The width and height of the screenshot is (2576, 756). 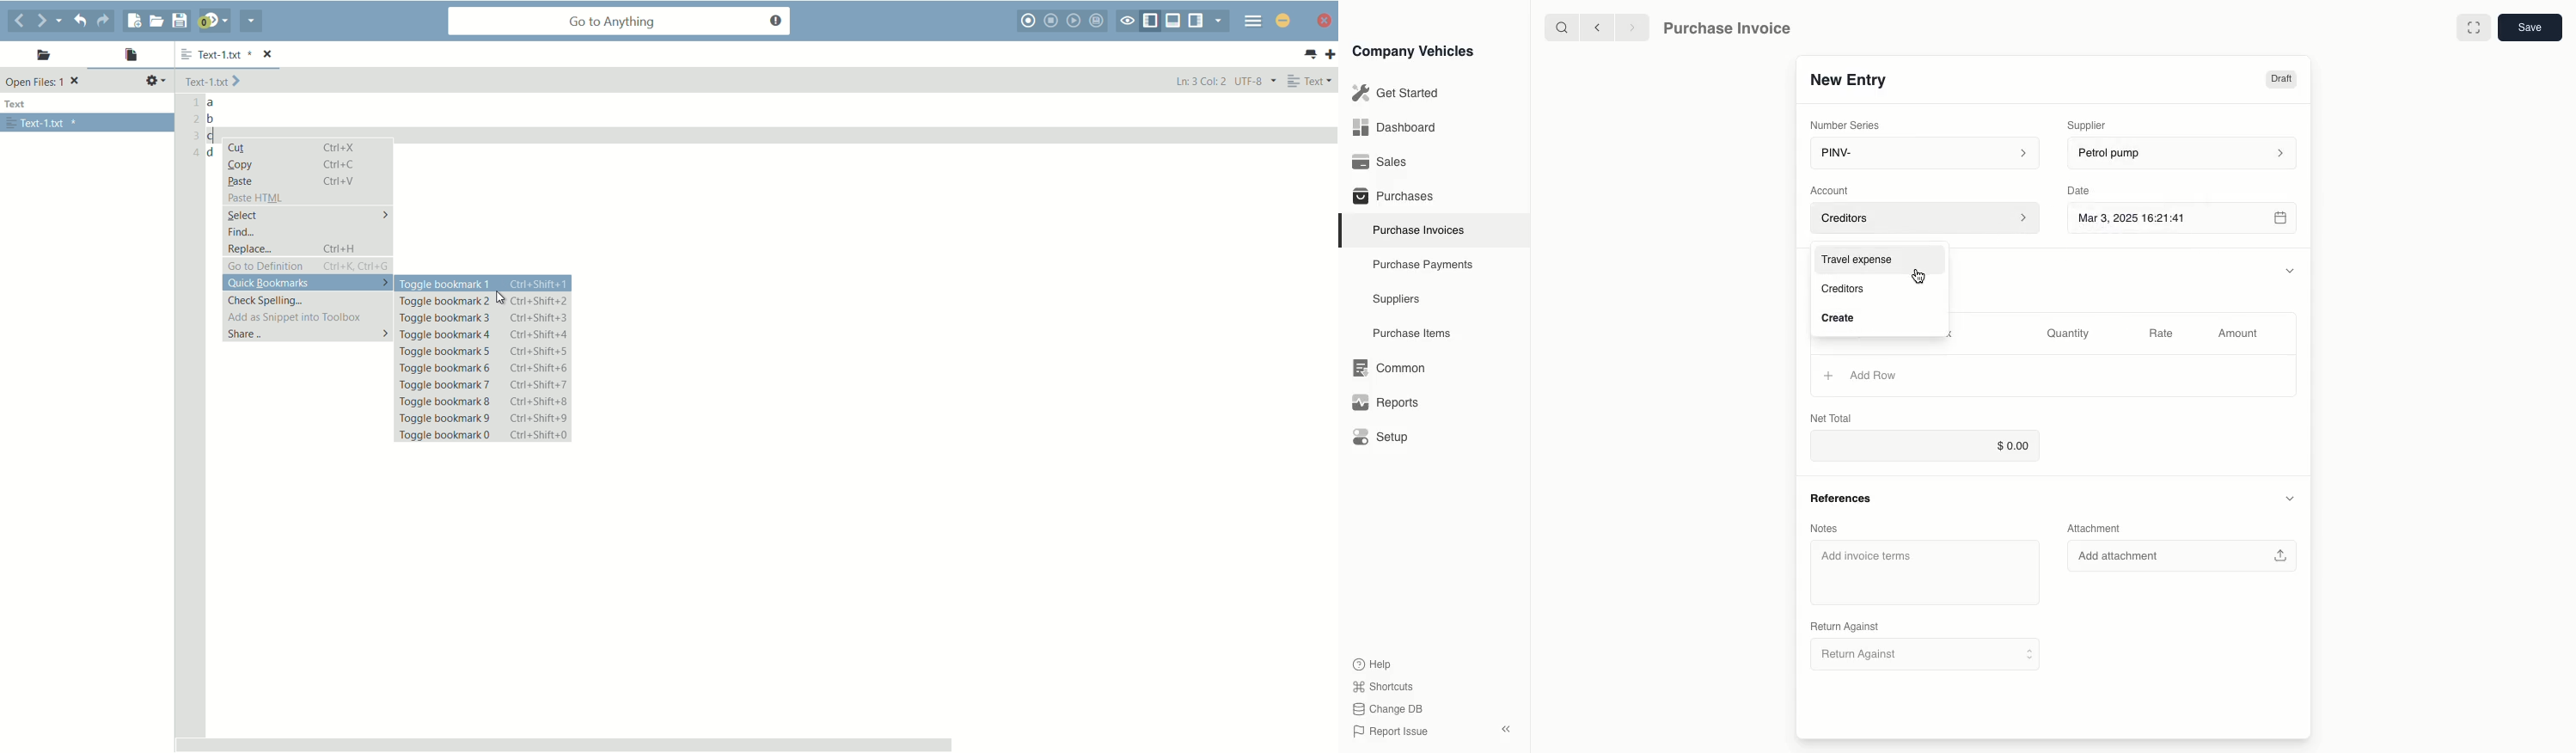 I want to click on Purchase Invoices, so click(x=1415, y=230).